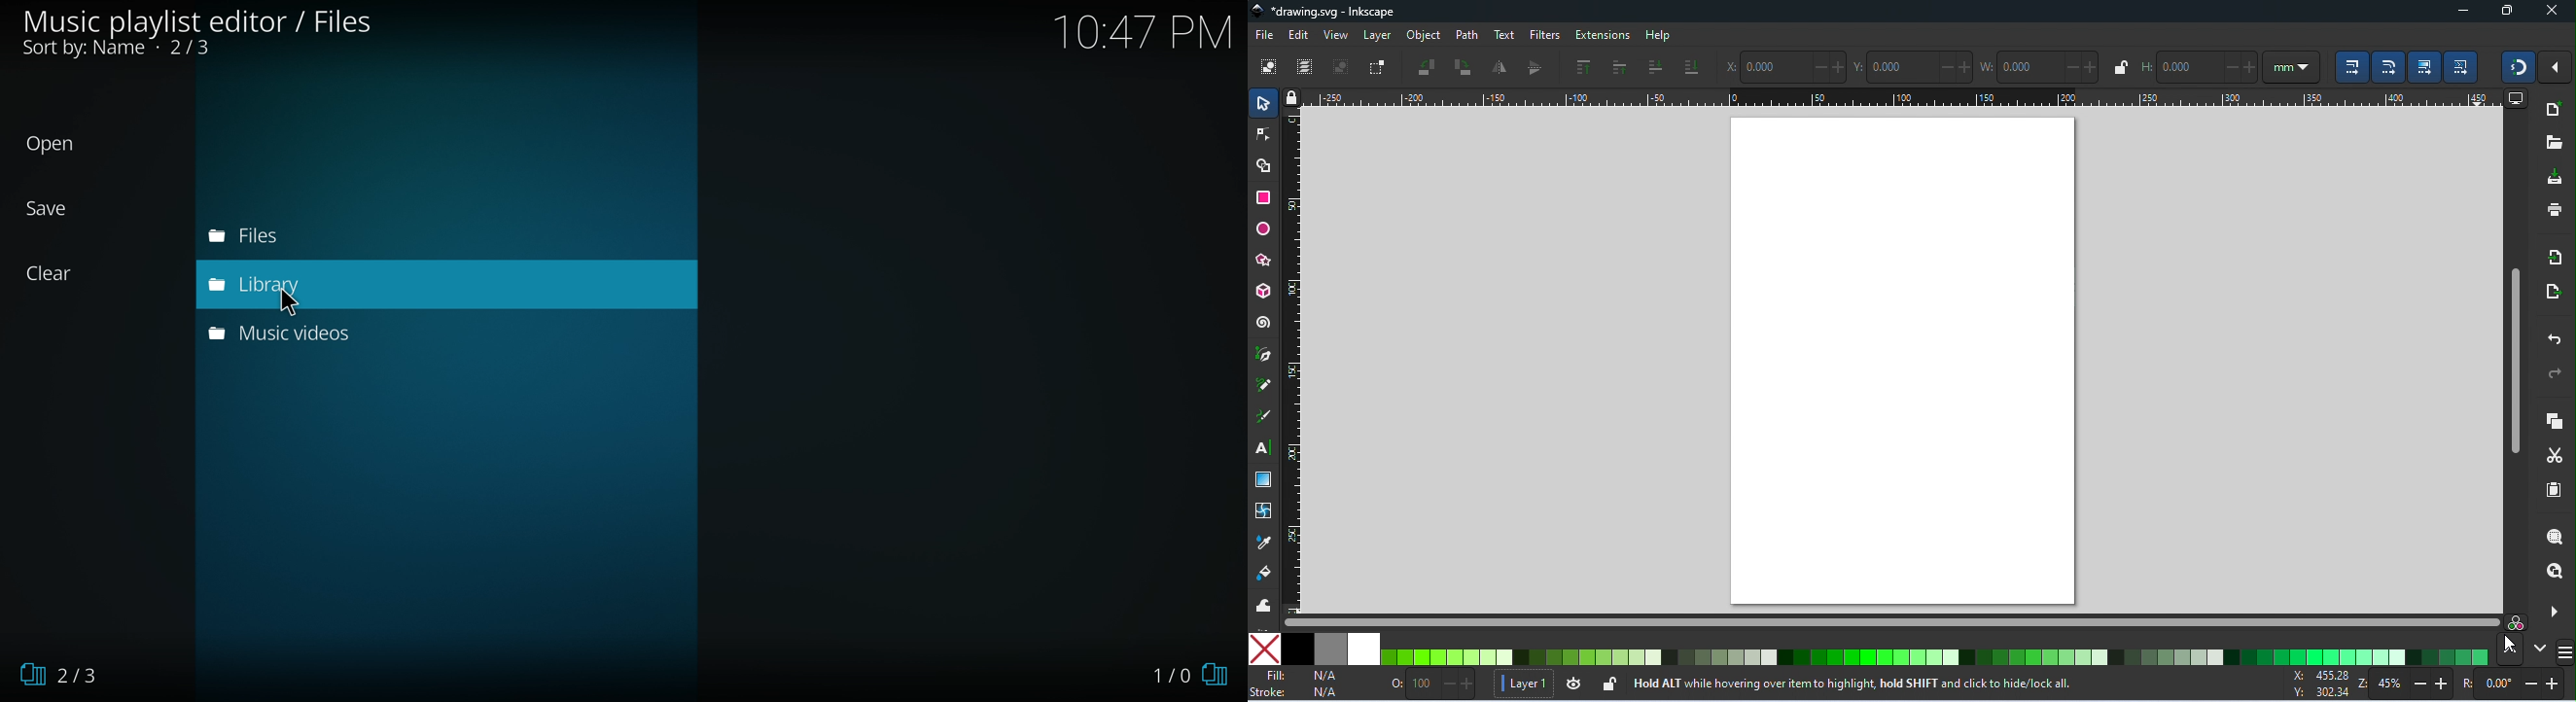 This screenshot has height=728, width=2576. What do you see at coordinates (1608, 683) in the screenshot?
I see `lock or unlock current layer` at bounding box center [1608, 683].